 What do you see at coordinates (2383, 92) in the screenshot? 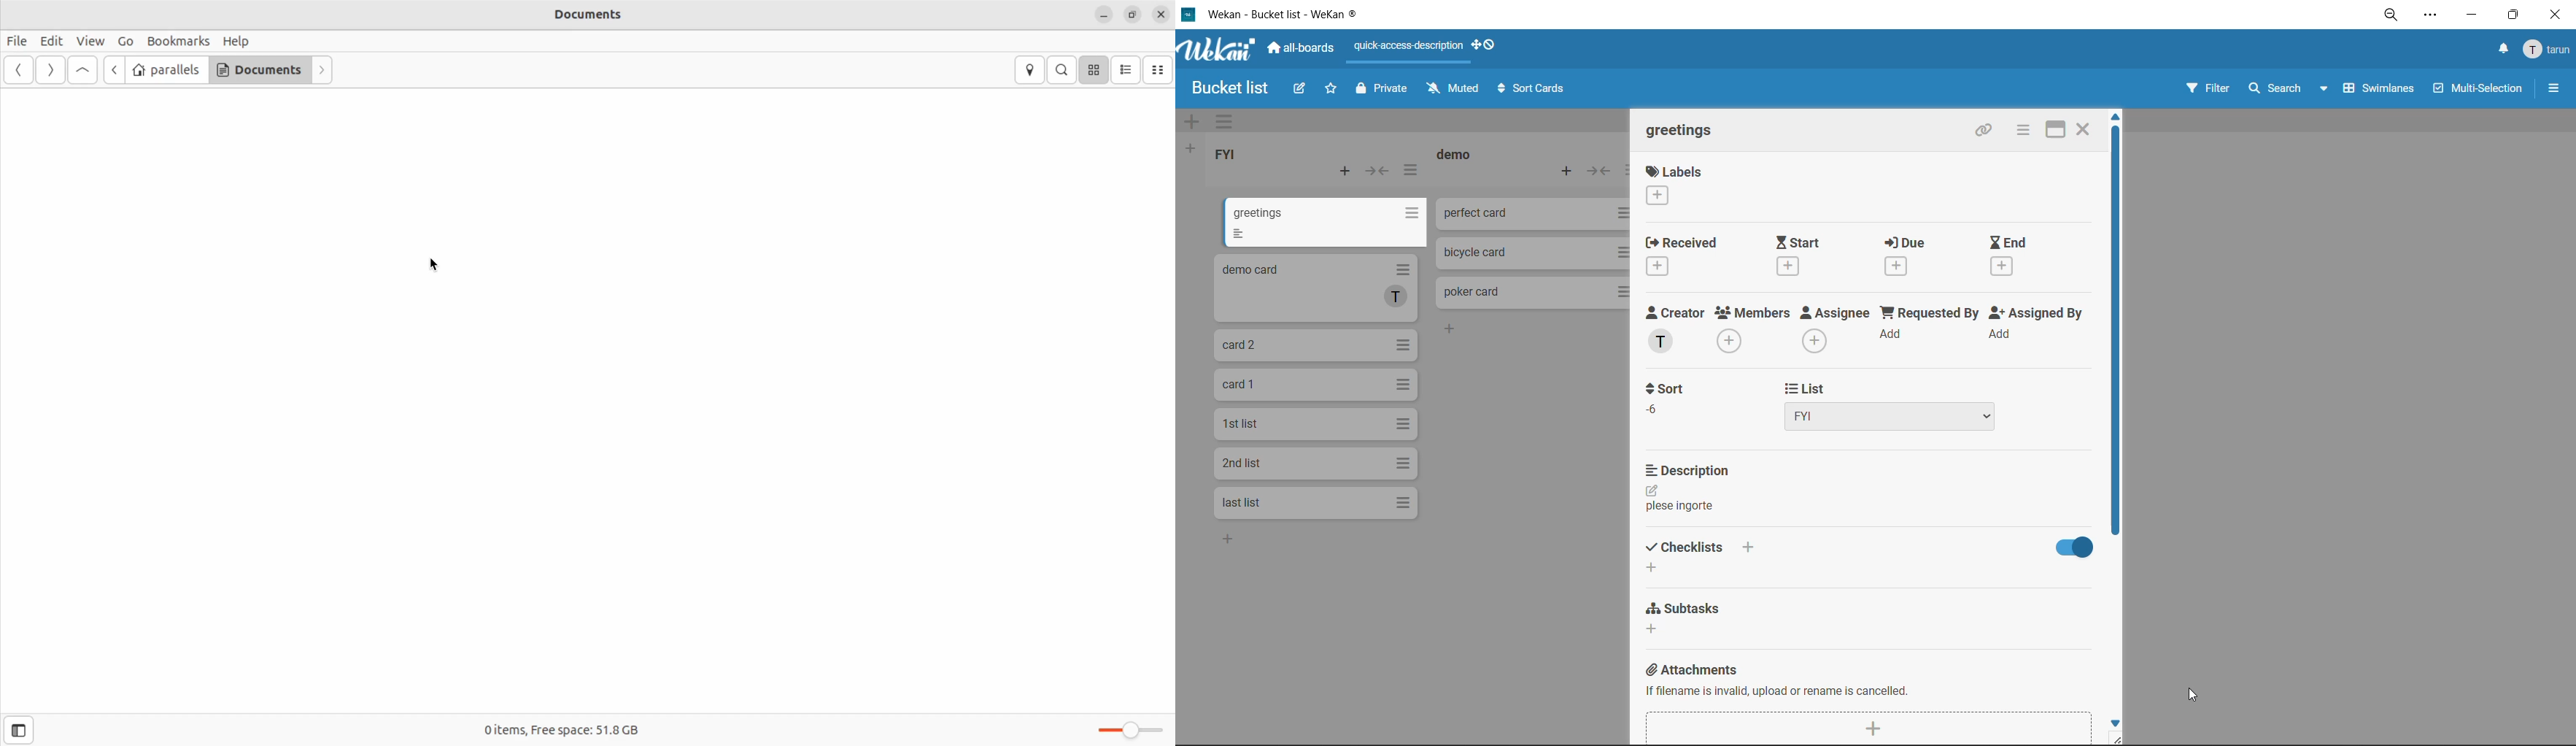
I see `swimlanes` at bounding box center [2383, 92].